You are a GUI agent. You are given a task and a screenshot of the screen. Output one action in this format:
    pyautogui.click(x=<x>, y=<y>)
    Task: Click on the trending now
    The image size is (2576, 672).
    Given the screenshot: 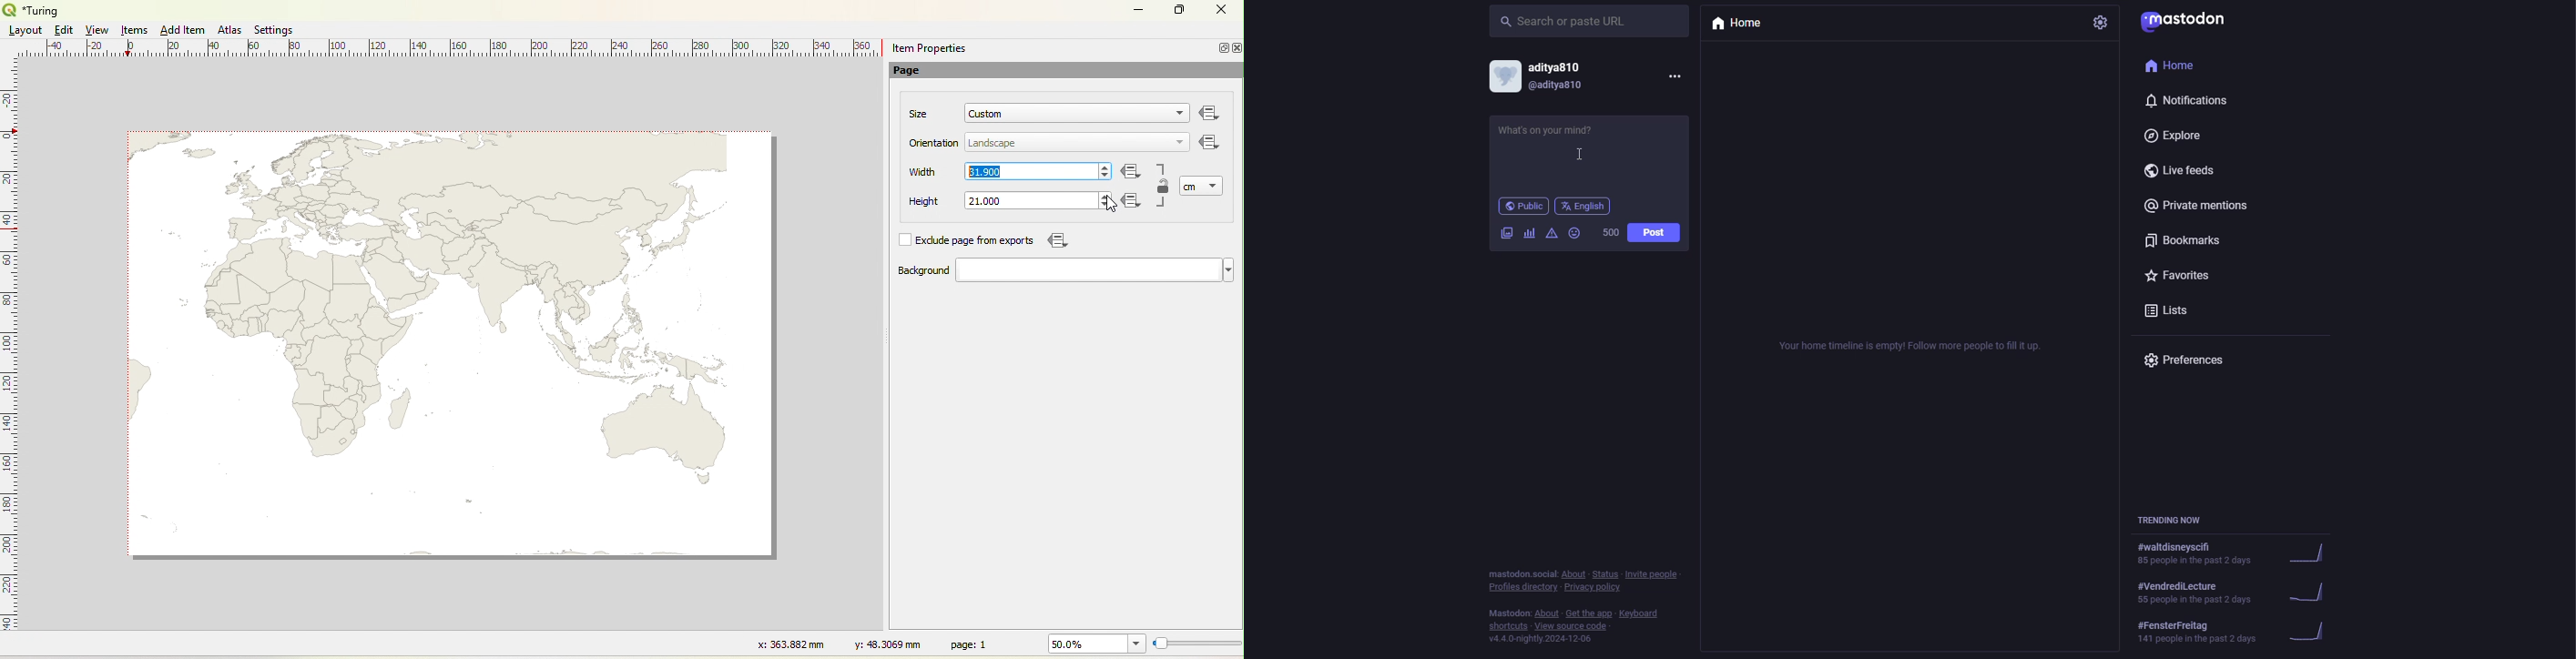 What is the action you would take?
    pyautogui.click(x=2242, y=554)
    